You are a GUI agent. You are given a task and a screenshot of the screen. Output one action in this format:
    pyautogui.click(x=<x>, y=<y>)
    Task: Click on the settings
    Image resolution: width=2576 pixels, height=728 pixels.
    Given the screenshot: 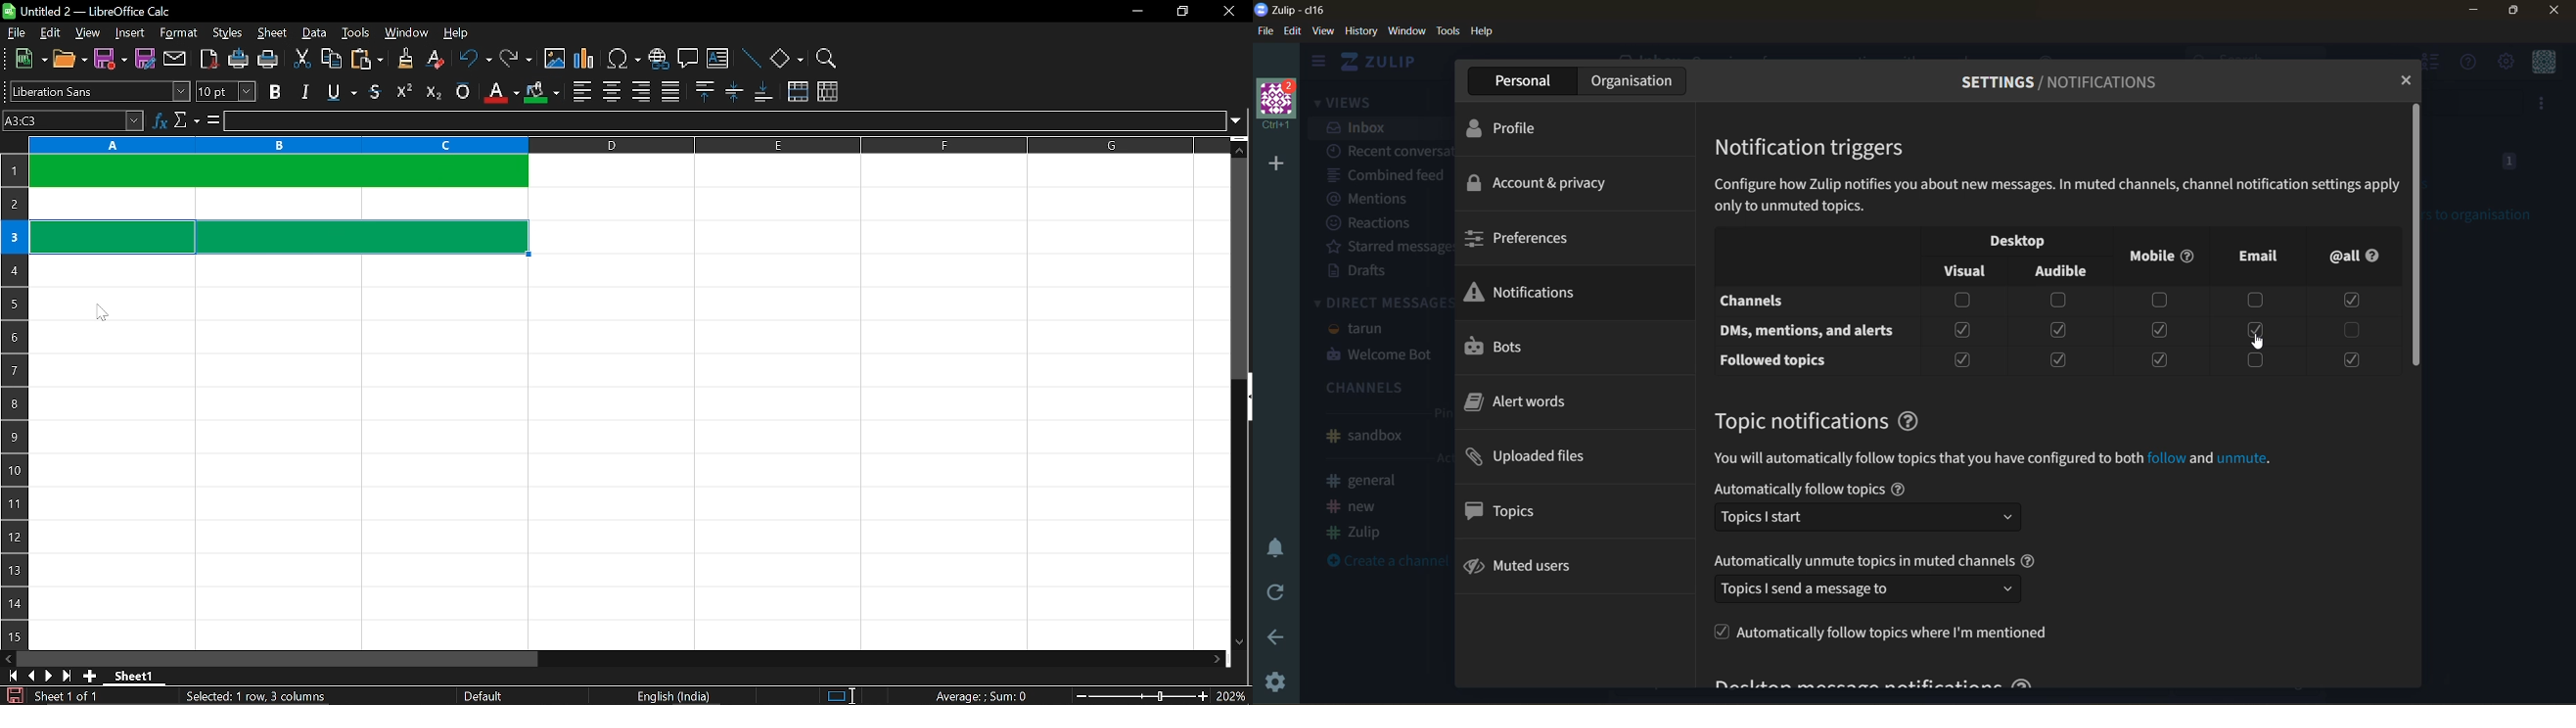 What is the action you would take?
    pyautogui.click(x=1273, y=685)
    